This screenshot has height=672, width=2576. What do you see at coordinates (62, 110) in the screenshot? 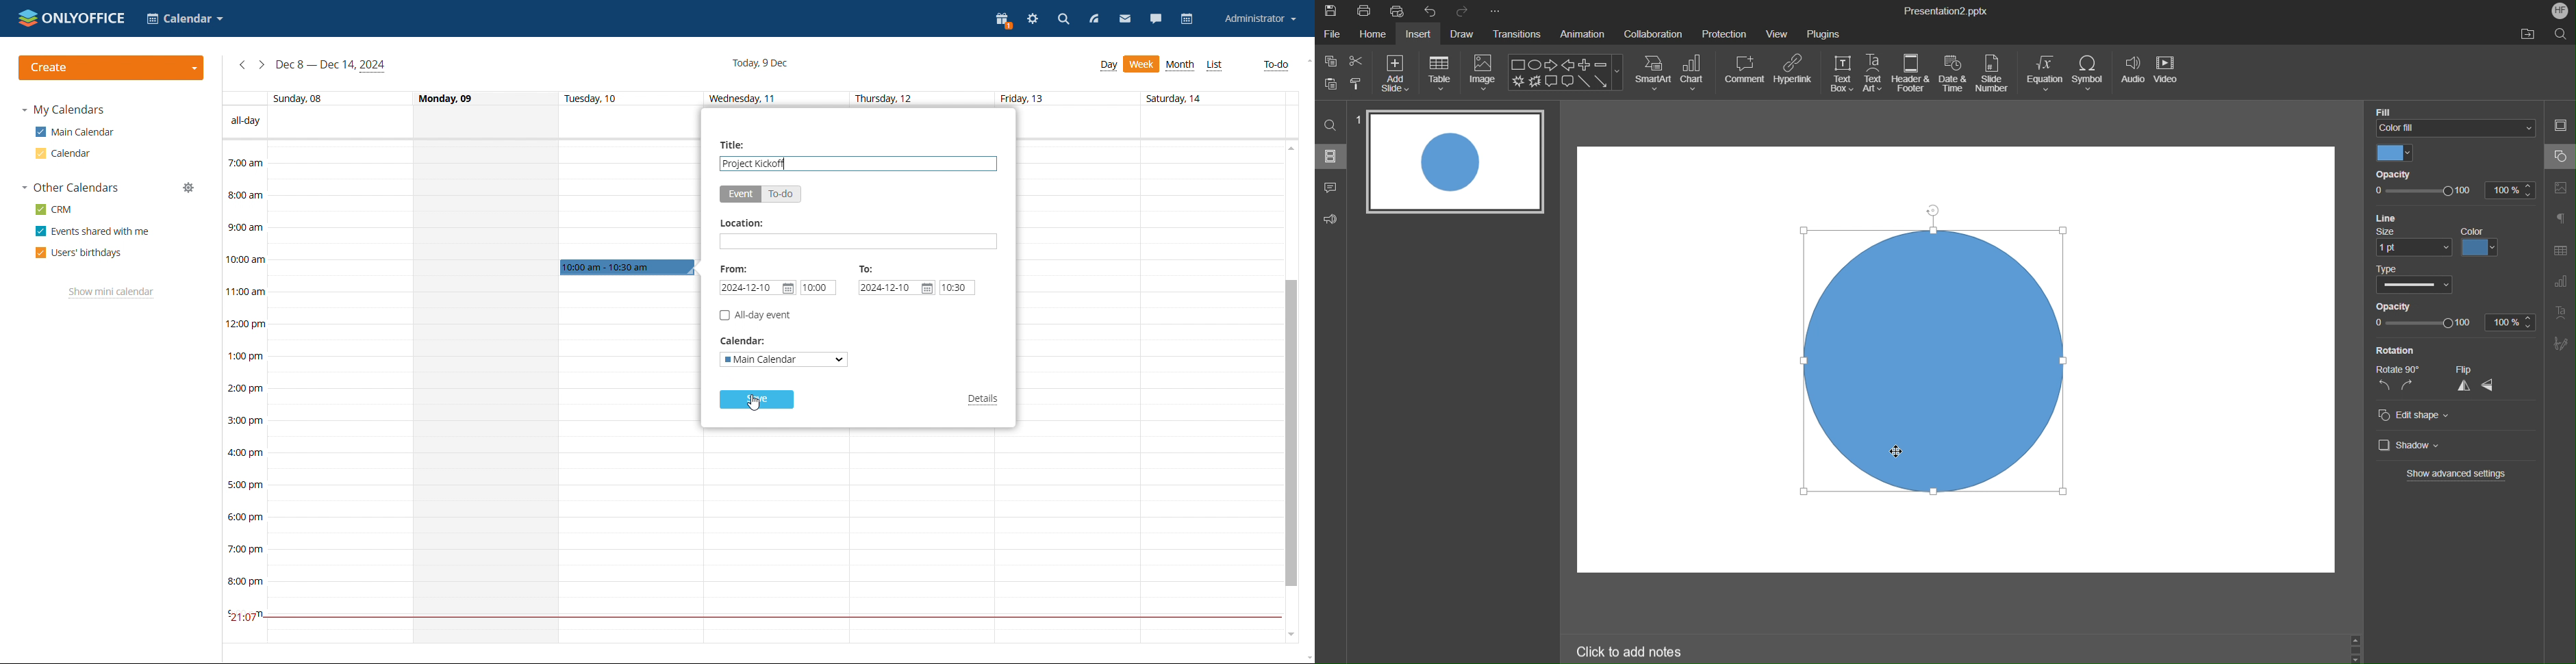
I see `my calendars` at bounding box center [62, 110].